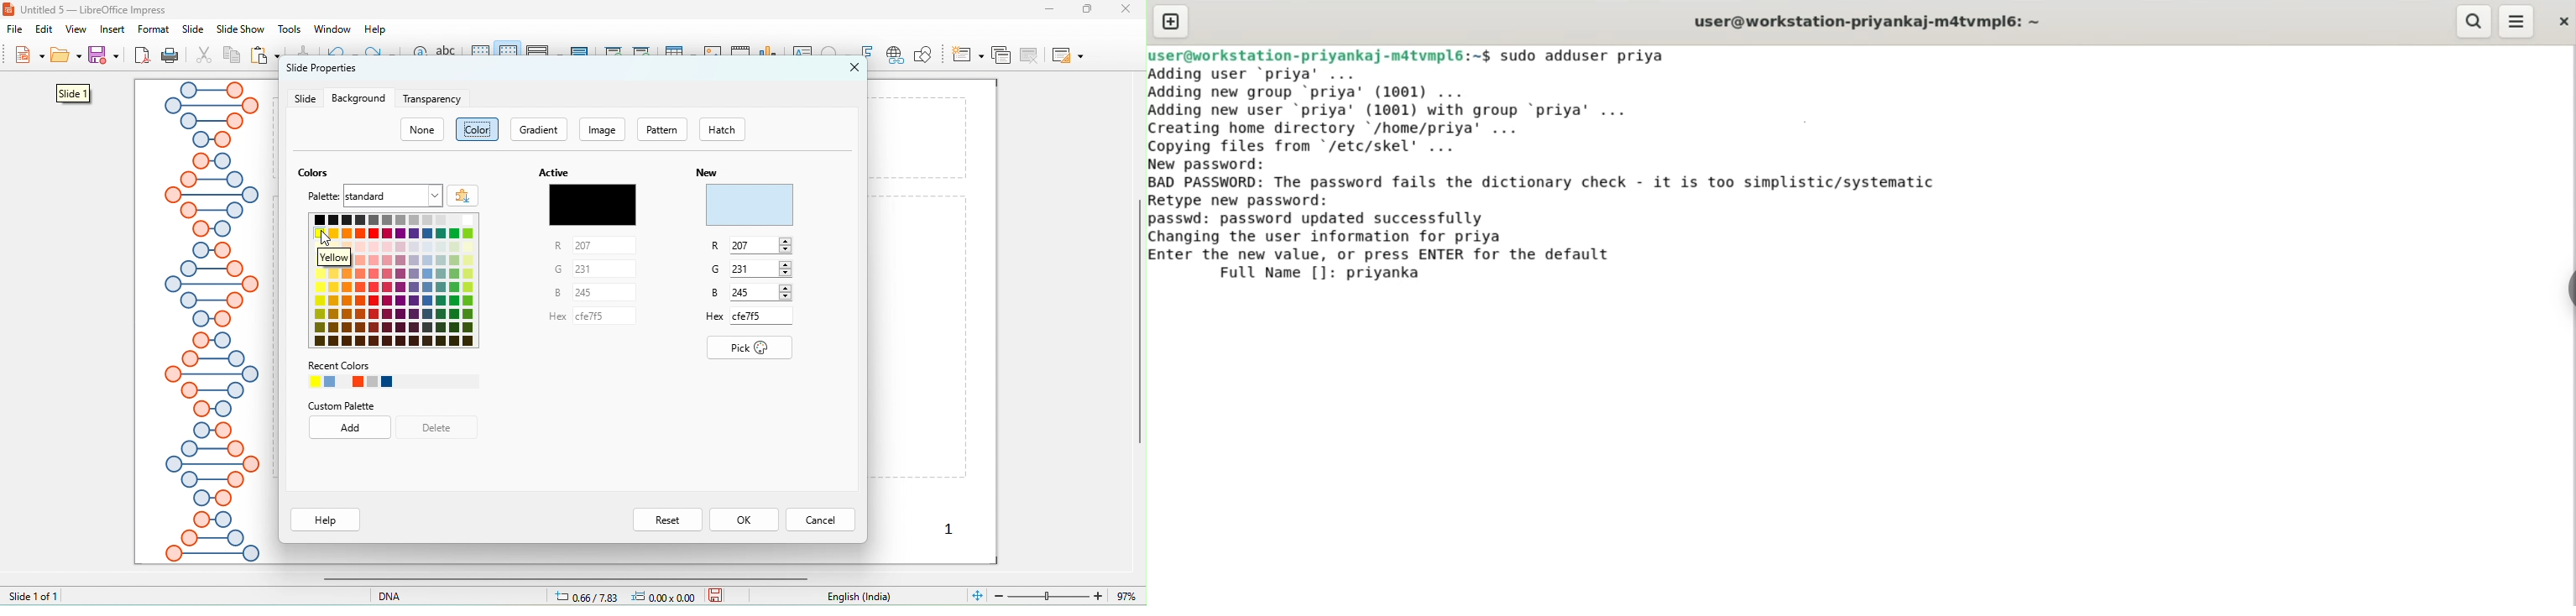 Image resolution: width=2576 pixels, height=616 pixels. I want to click on slide, so click(193, 29).